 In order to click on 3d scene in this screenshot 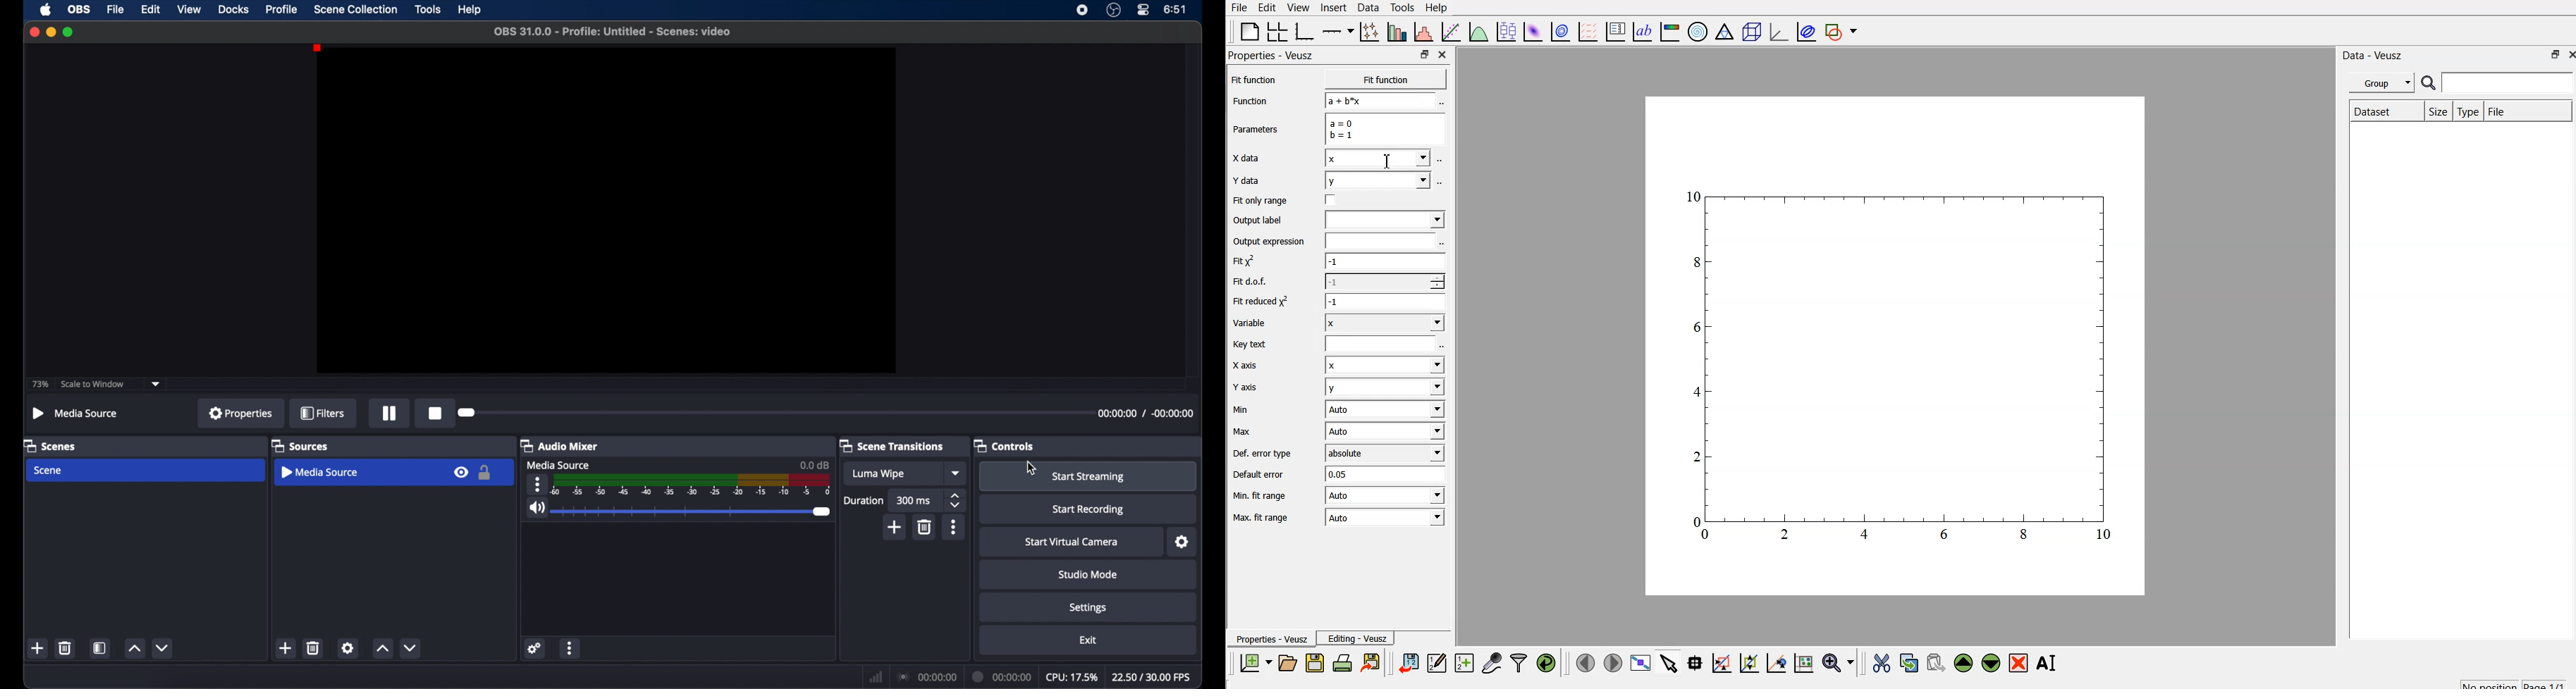, I will do `click(1752, 33)`.